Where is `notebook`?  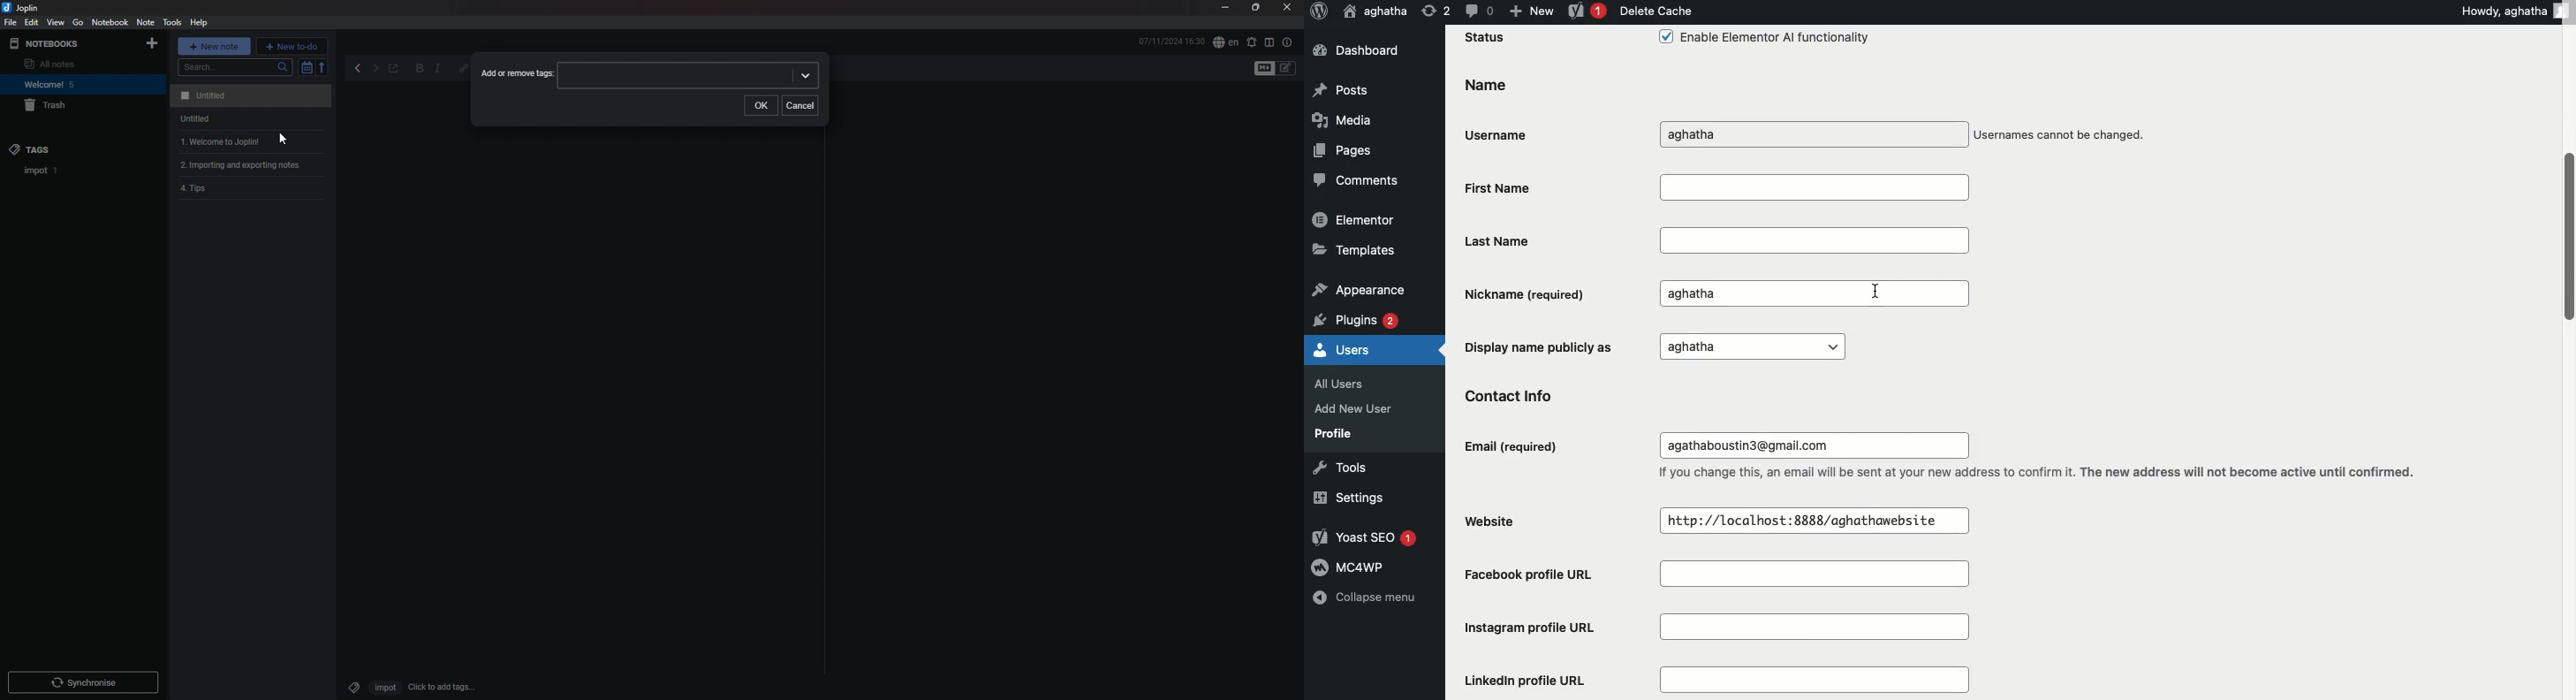 notebook is located at coordinates (110, 22).